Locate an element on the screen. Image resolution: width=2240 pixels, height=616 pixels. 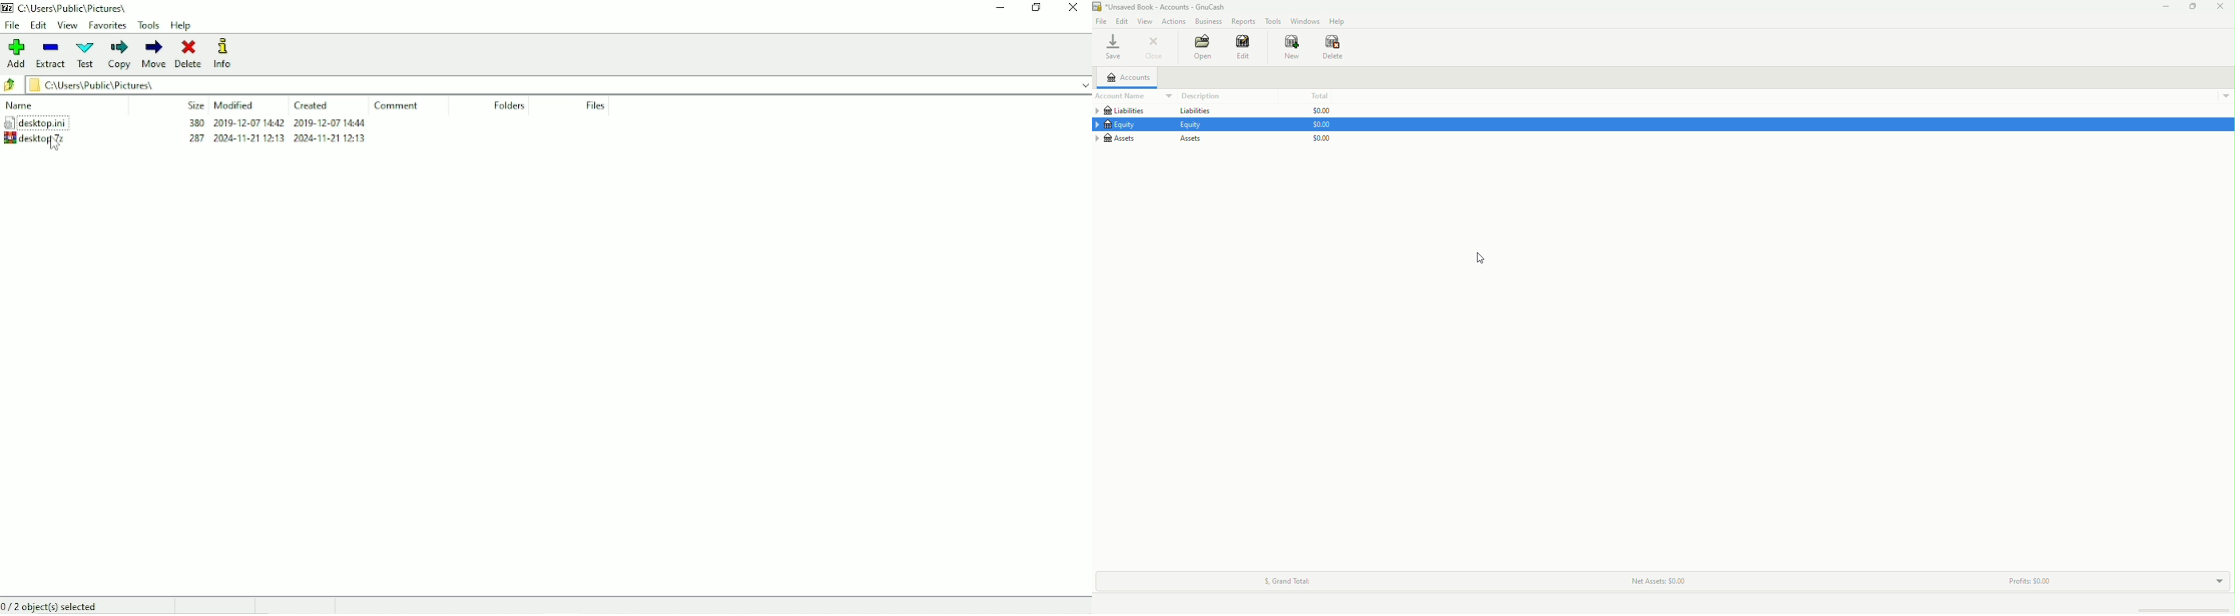
c/Users\Publc\ Pictures is located at coordinates (79, 8).